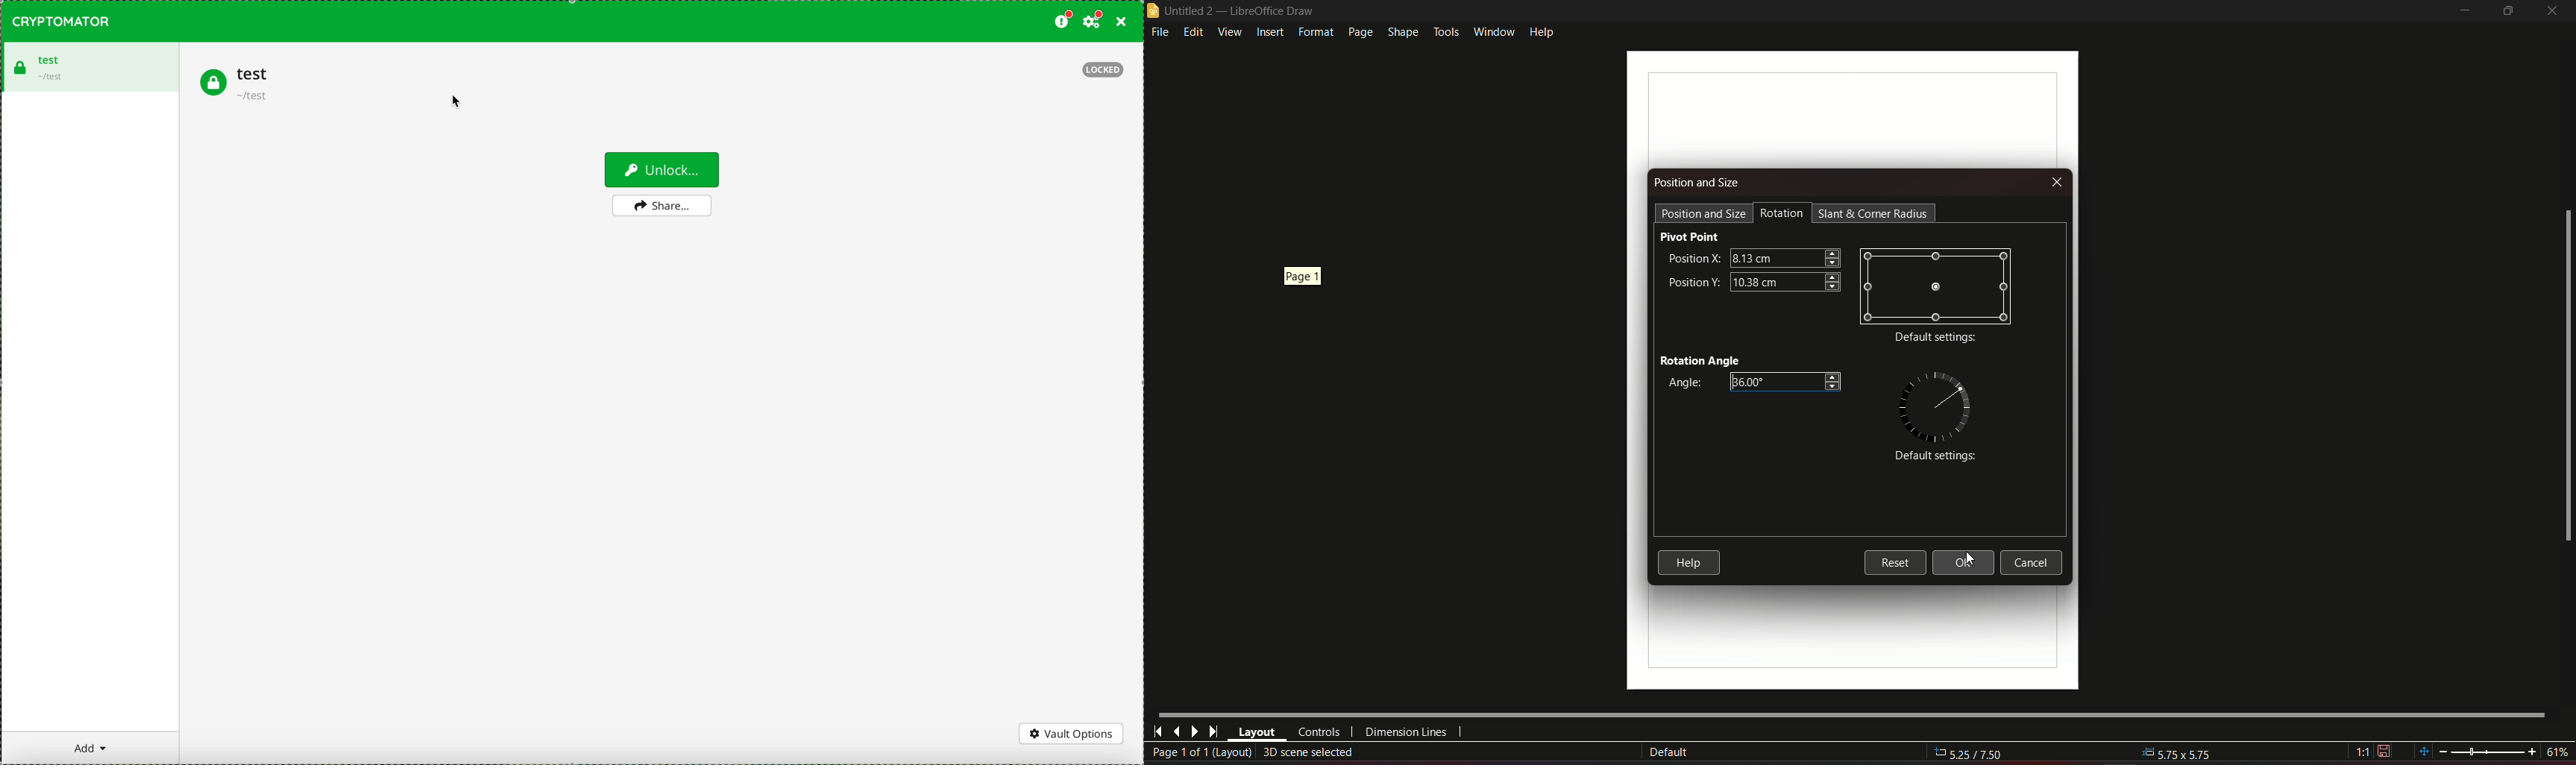  Describe the element at coordinates (1894, 561) in the screenshot. I see `Reset` at that location.